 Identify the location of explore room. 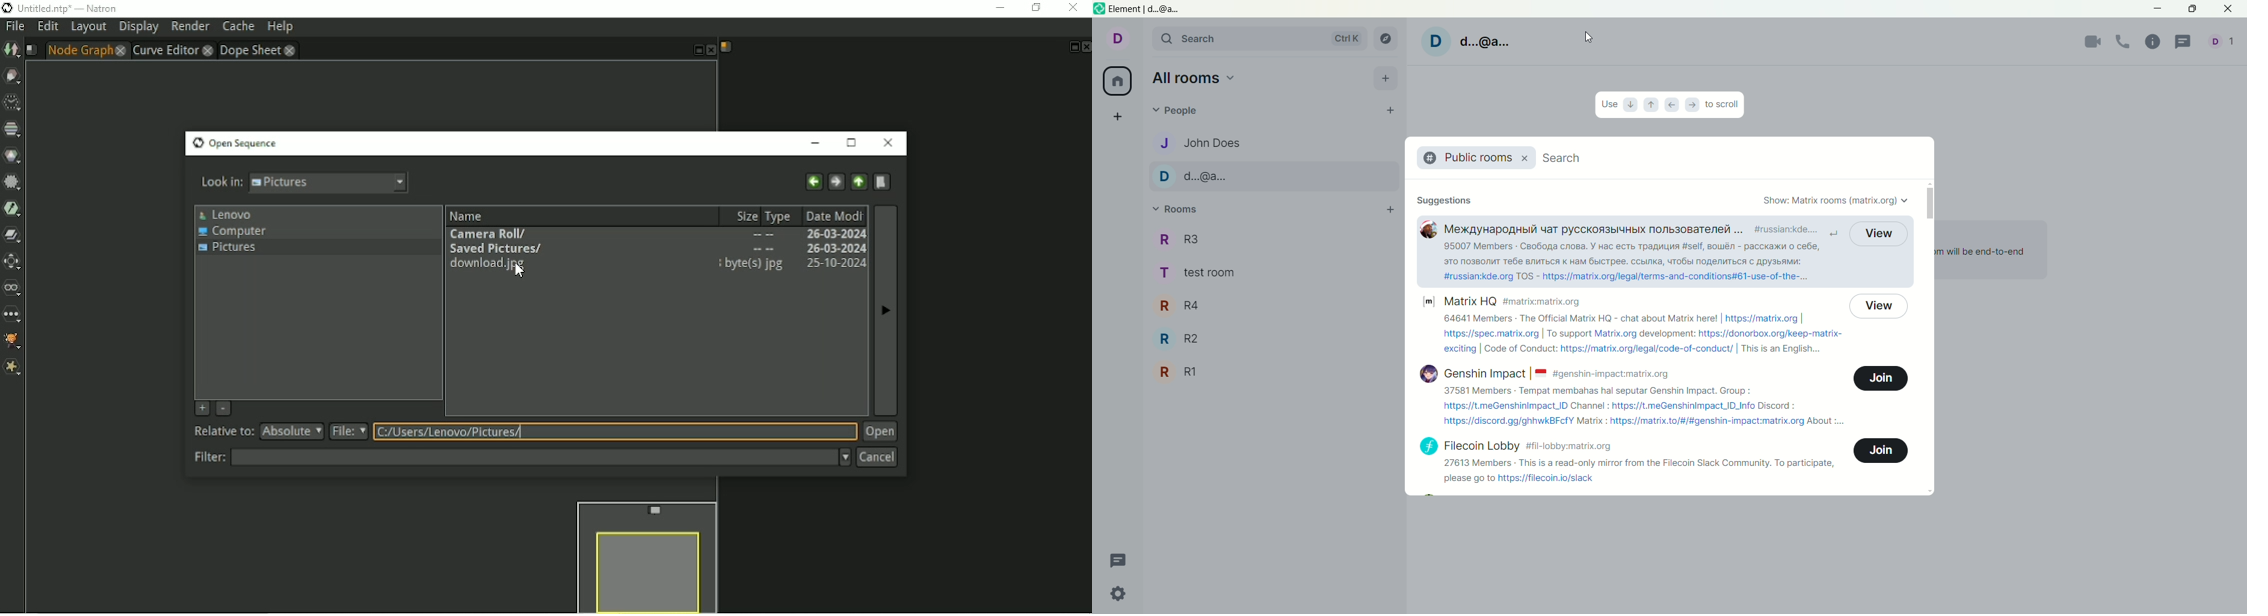
(1386, 38).